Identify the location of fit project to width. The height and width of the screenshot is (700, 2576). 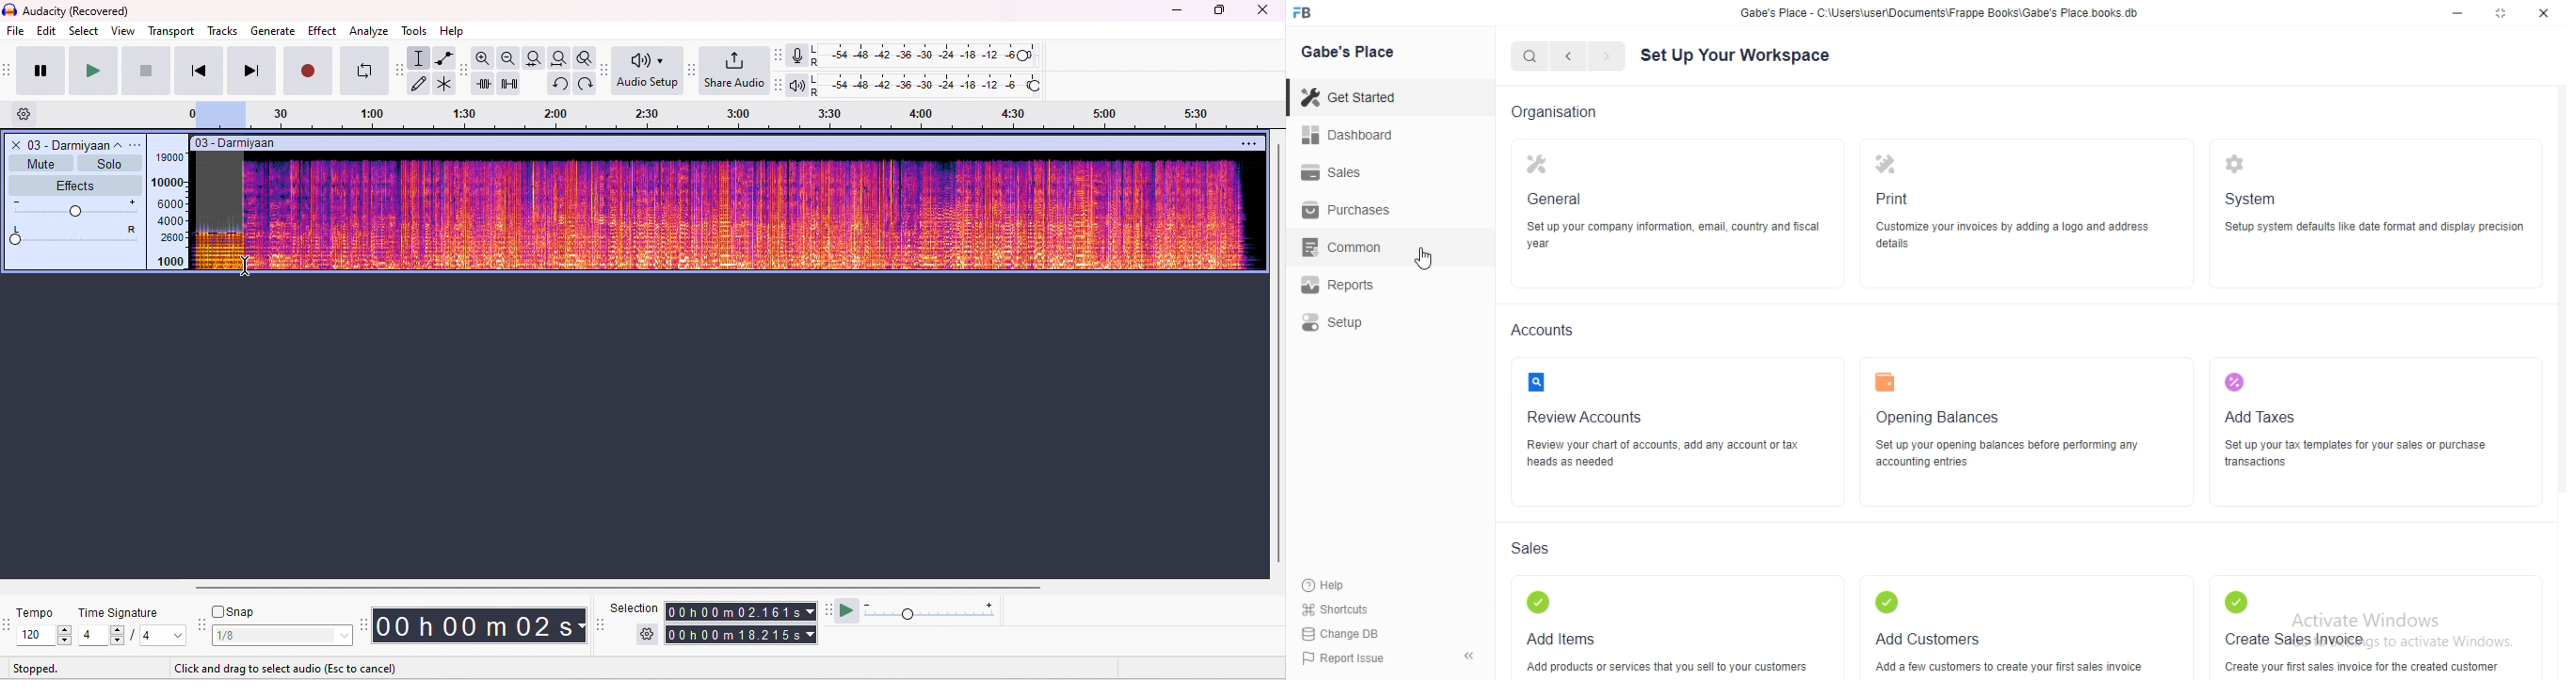
(559, 58).